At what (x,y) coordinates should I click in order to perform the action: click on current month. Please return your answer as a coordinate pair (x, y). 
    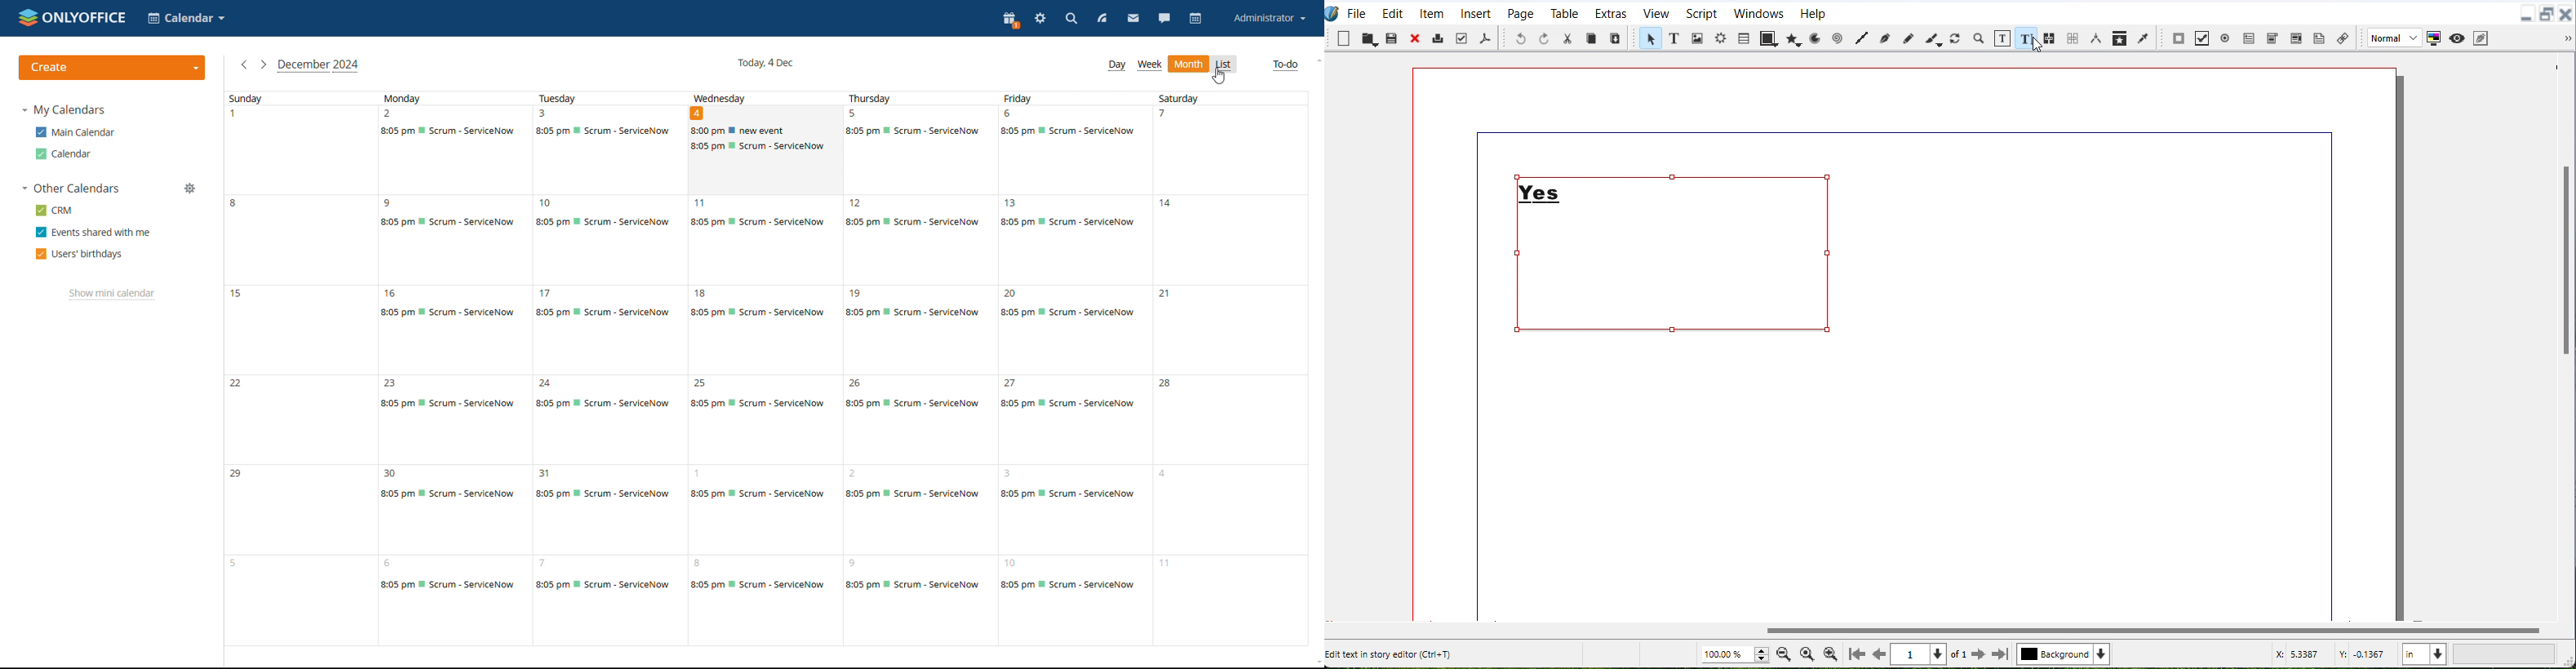
    Looking at the image, I should click on (319, 66).